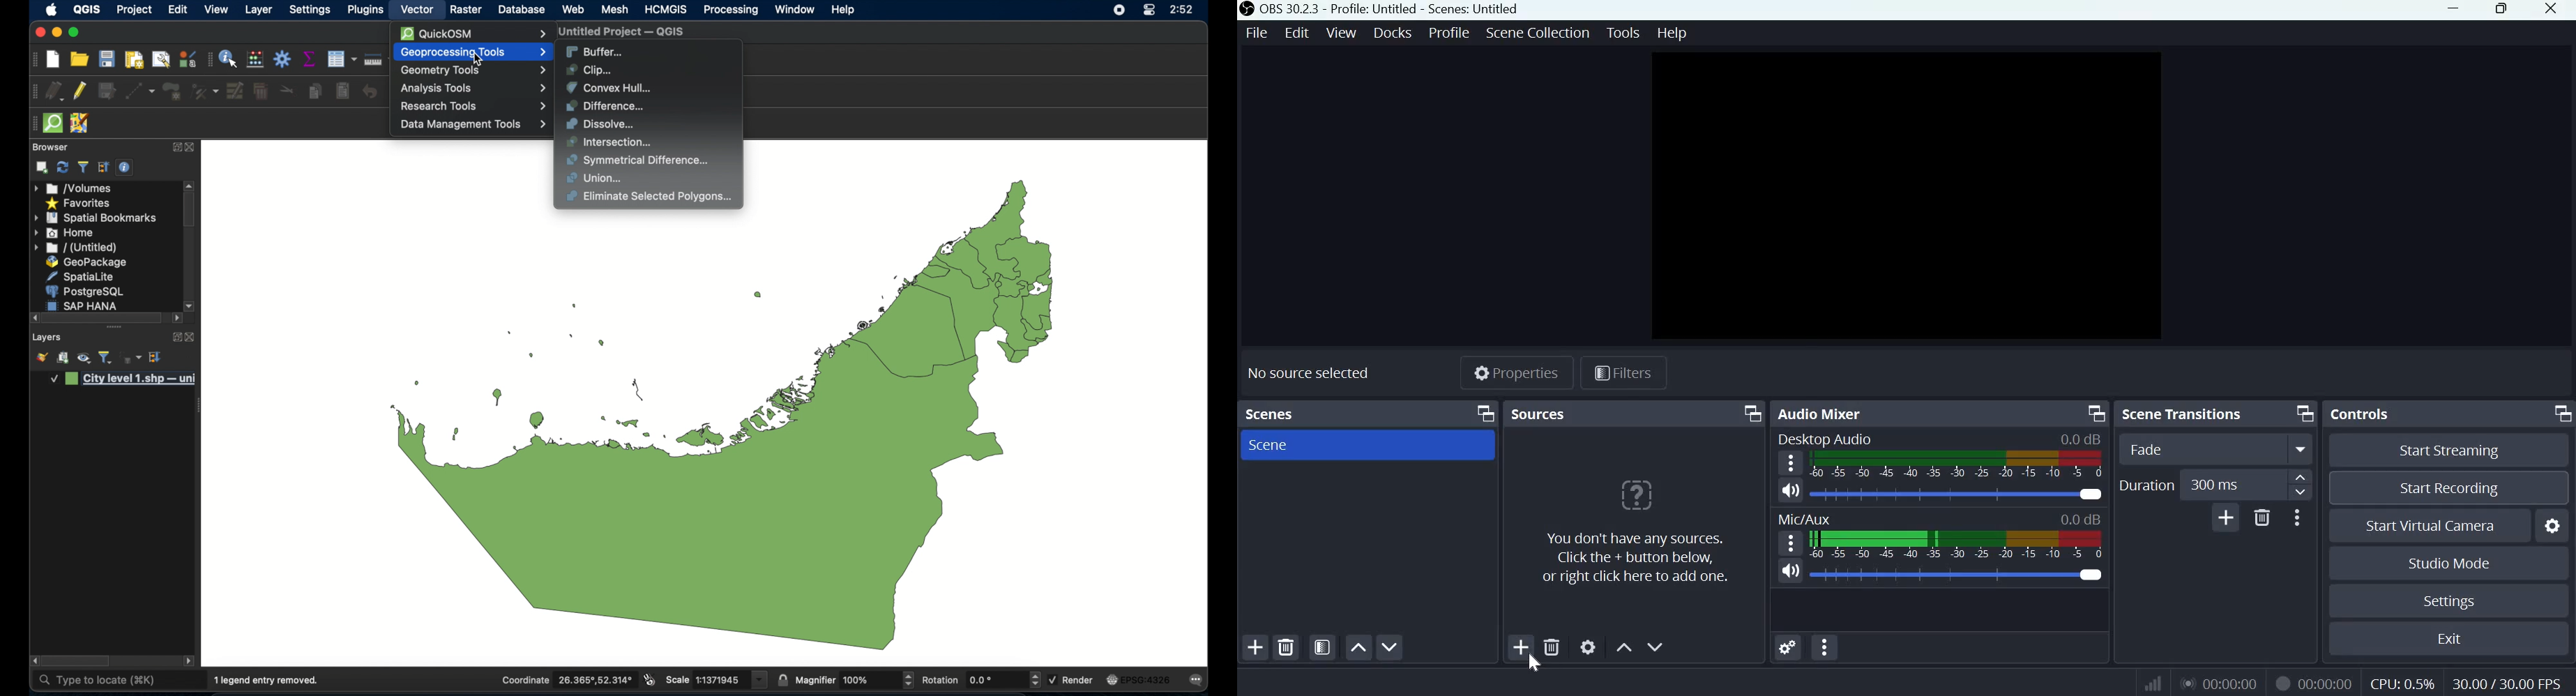 This screenshot has height=700, width=2576. Describe the element at coordinates (315, 91) in the screenshot. I see `copy features` at that location.